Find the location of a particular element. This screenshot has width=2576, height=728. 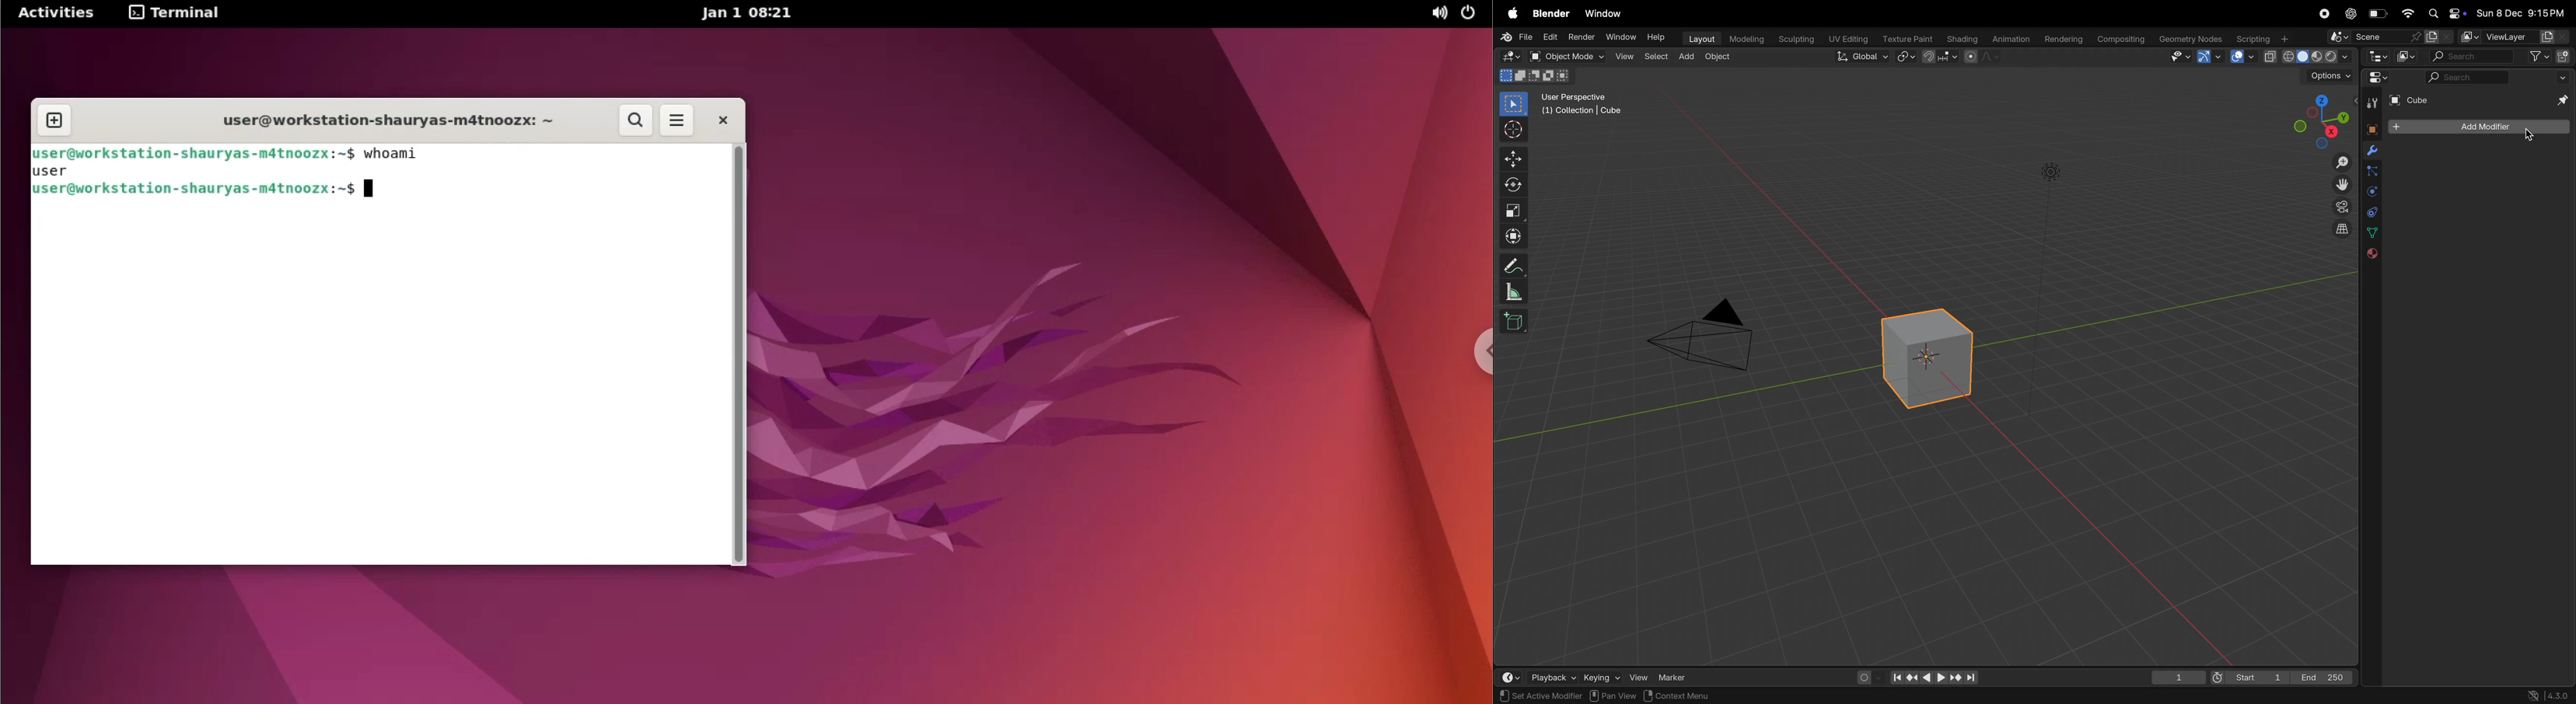

+ add modifier is located at coordinates (2478, 128).